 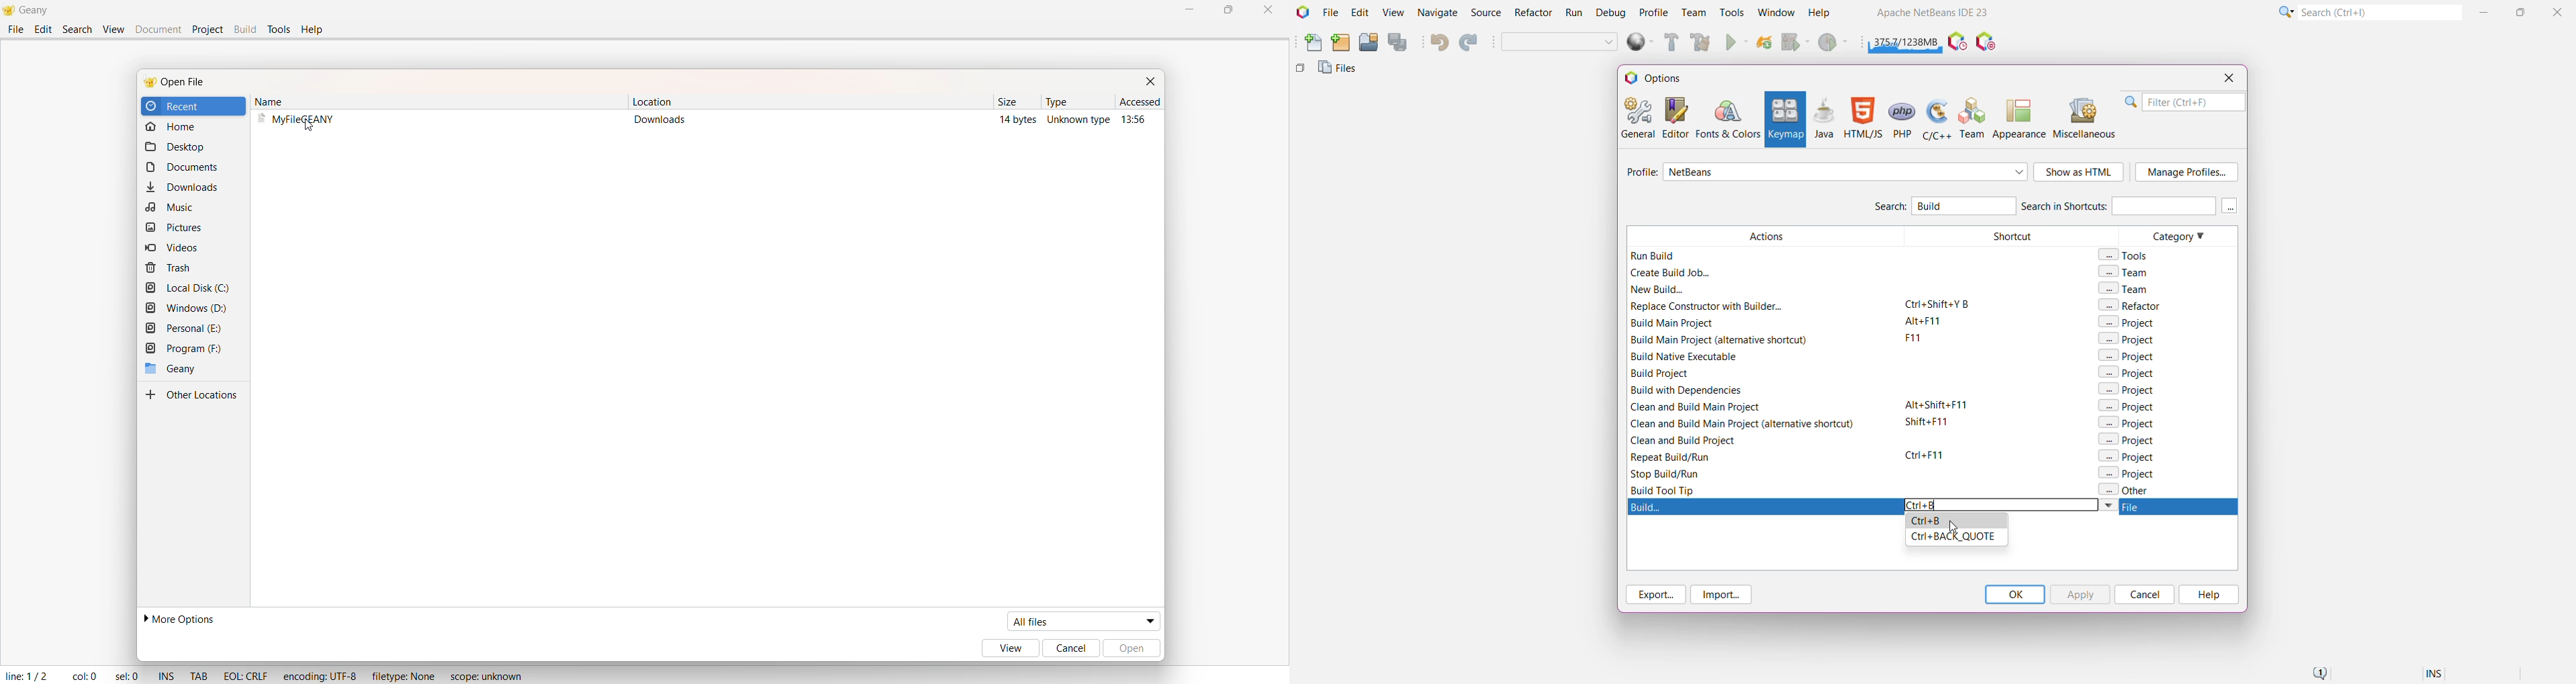 I want to click on Debug , so click(x=1609, y=13).